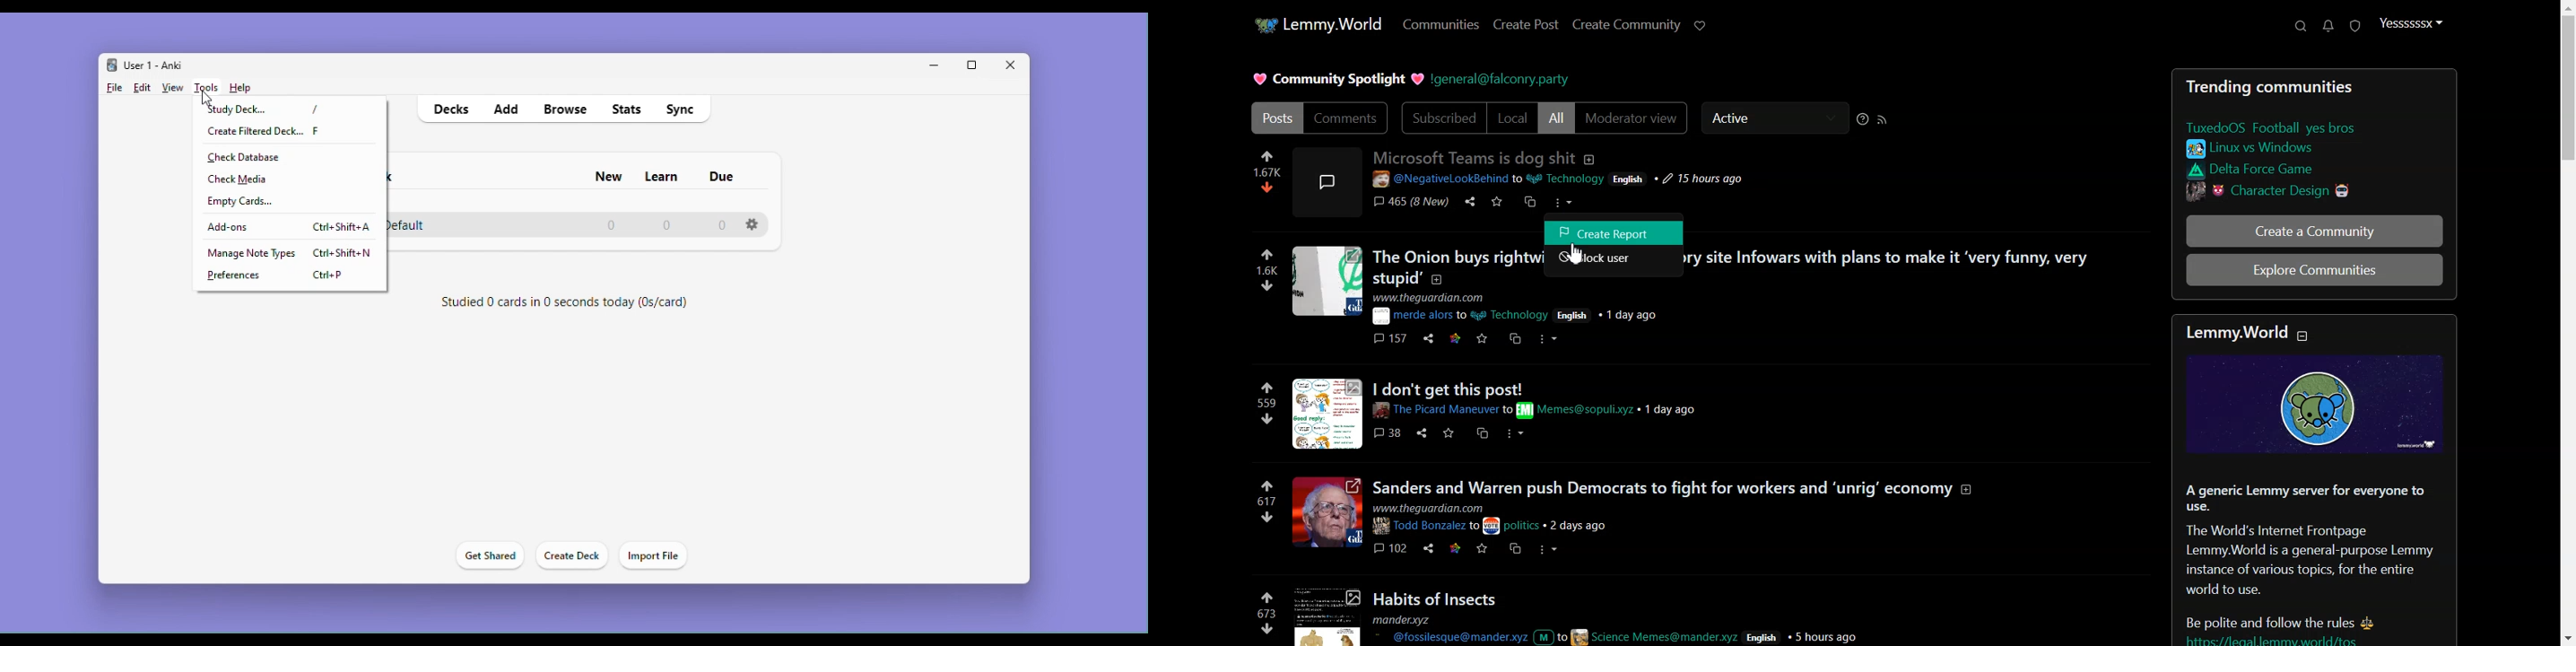 Image resolution: width=2576 pixels, height=672 pixels. What do you see at coordinates (506, 109) in the screenshot?
I see `Add` at bounding box center [506, 109].